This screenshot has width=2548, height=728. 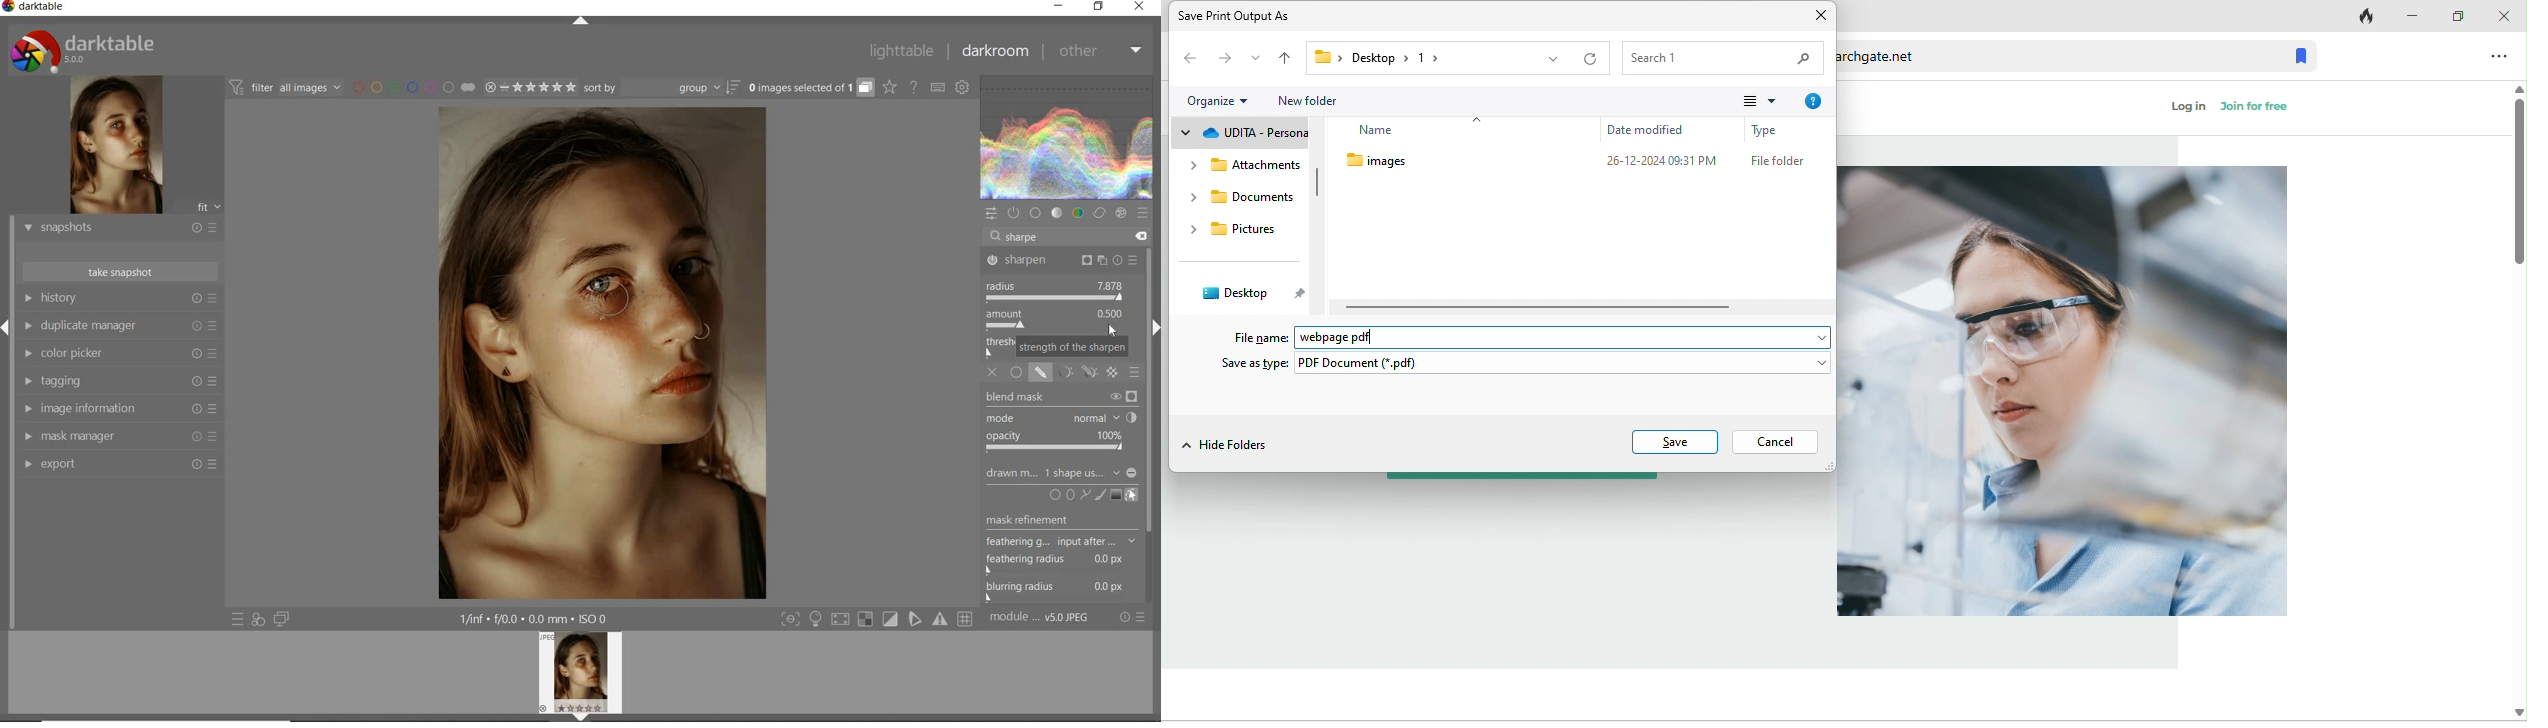 What do you see at coordinates (1099, 50) in the screenshot?
I see `other` at bounding box center [1099, 50].